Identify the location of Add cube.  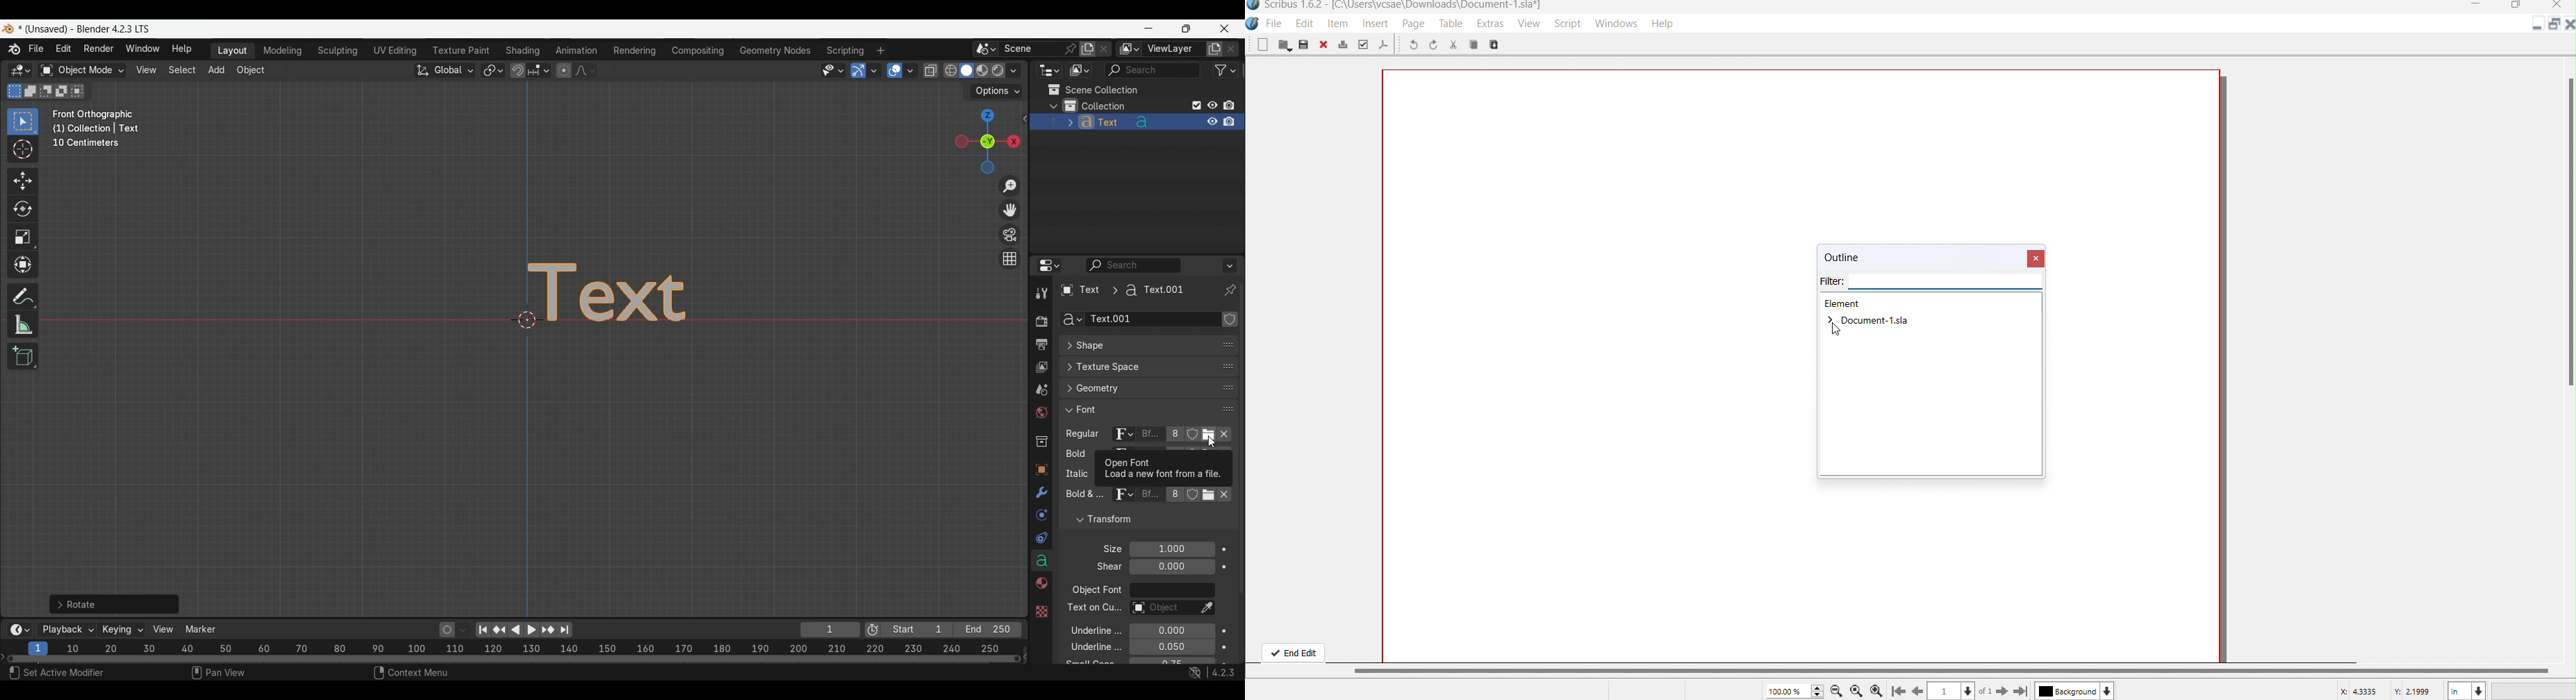
(23, 356).